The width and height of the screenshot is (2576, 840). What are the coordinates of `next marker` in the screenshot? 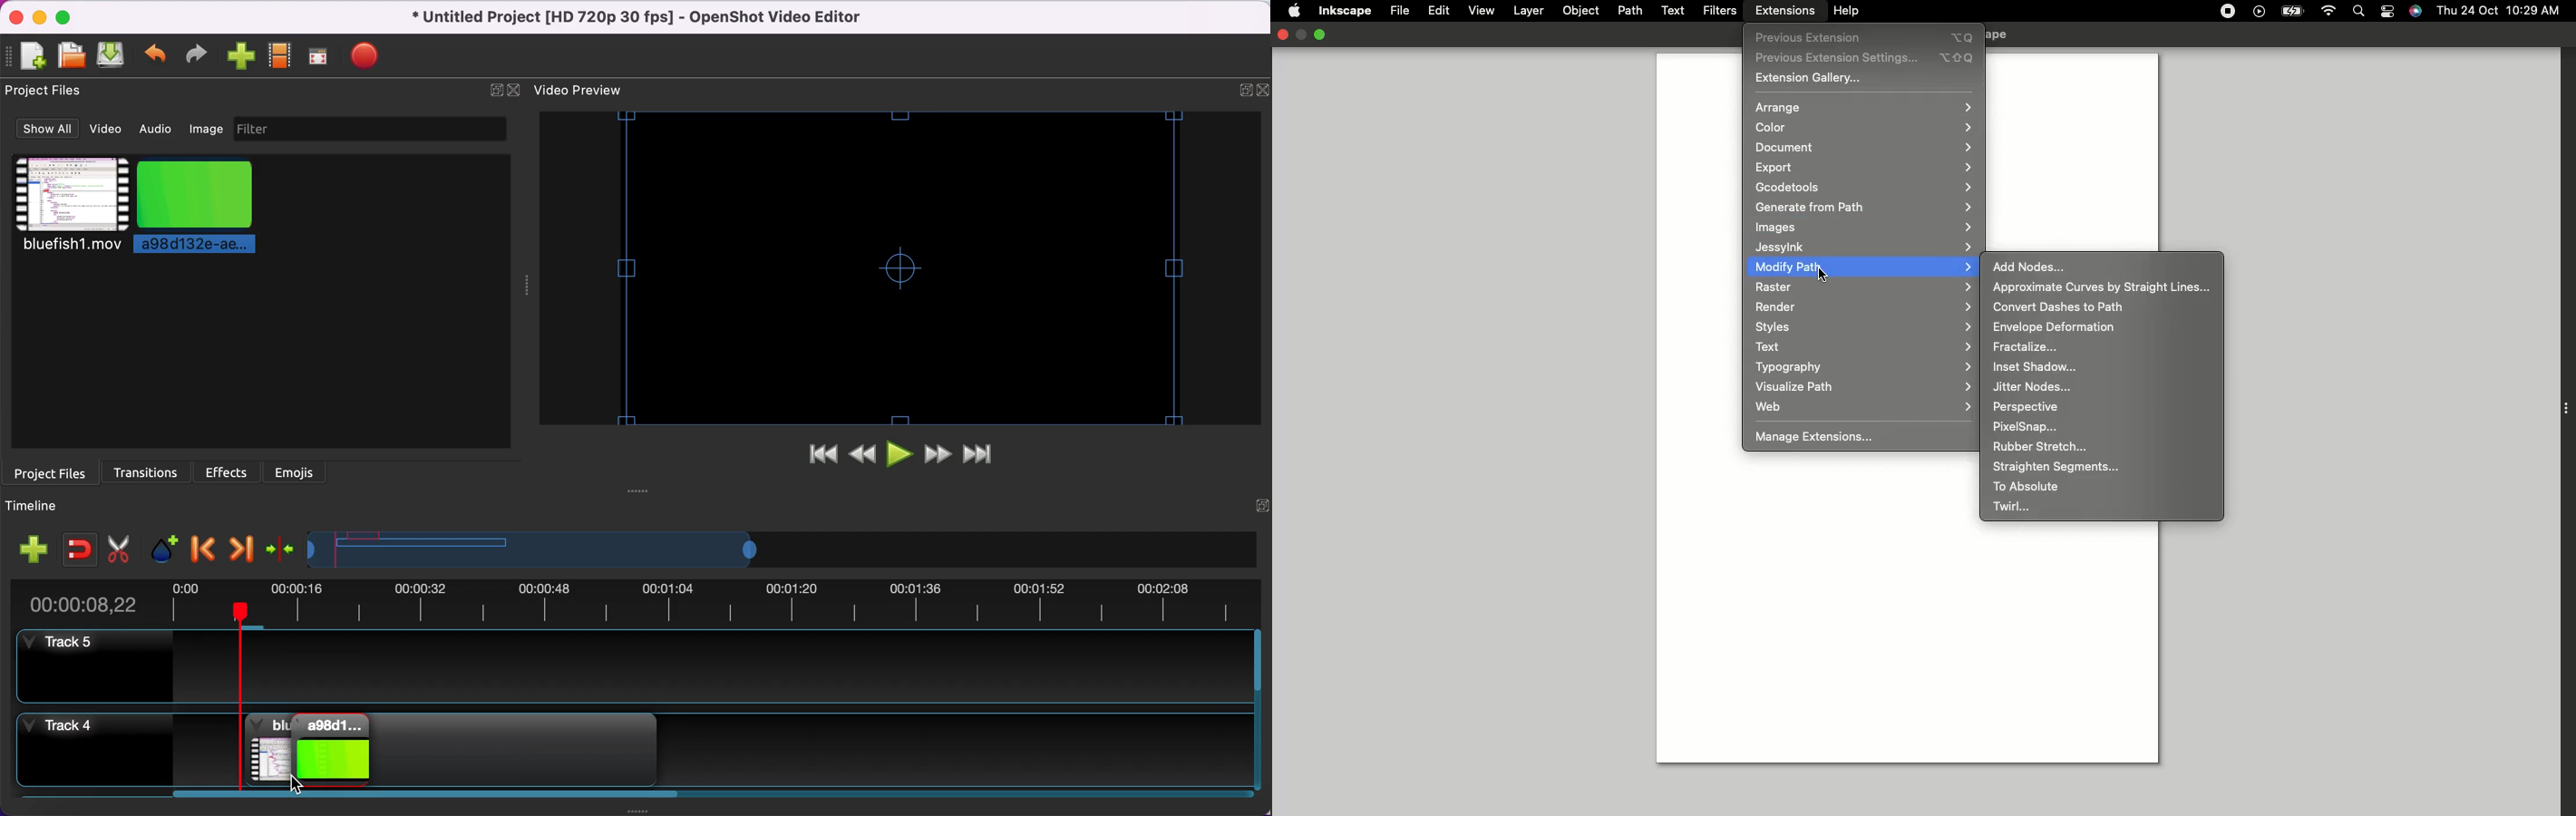 It's located at (245, 548).